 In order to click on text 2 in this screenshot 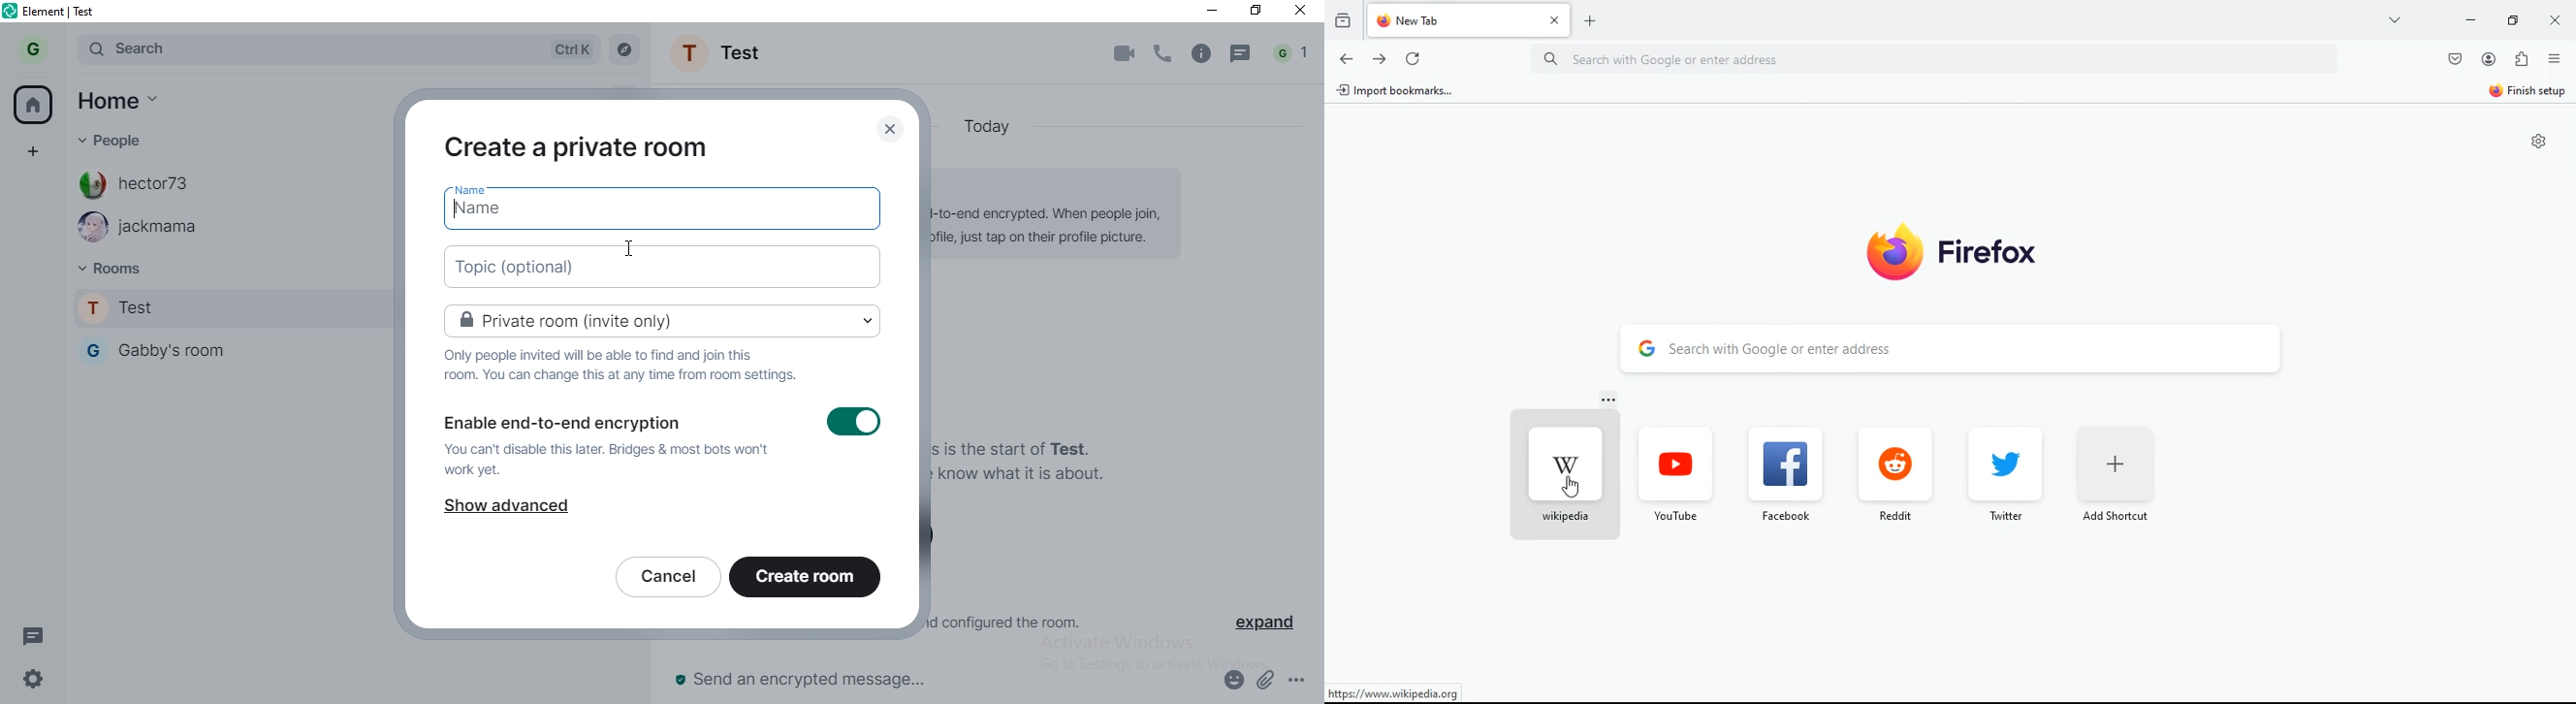, I will do `click(619, 452)`.